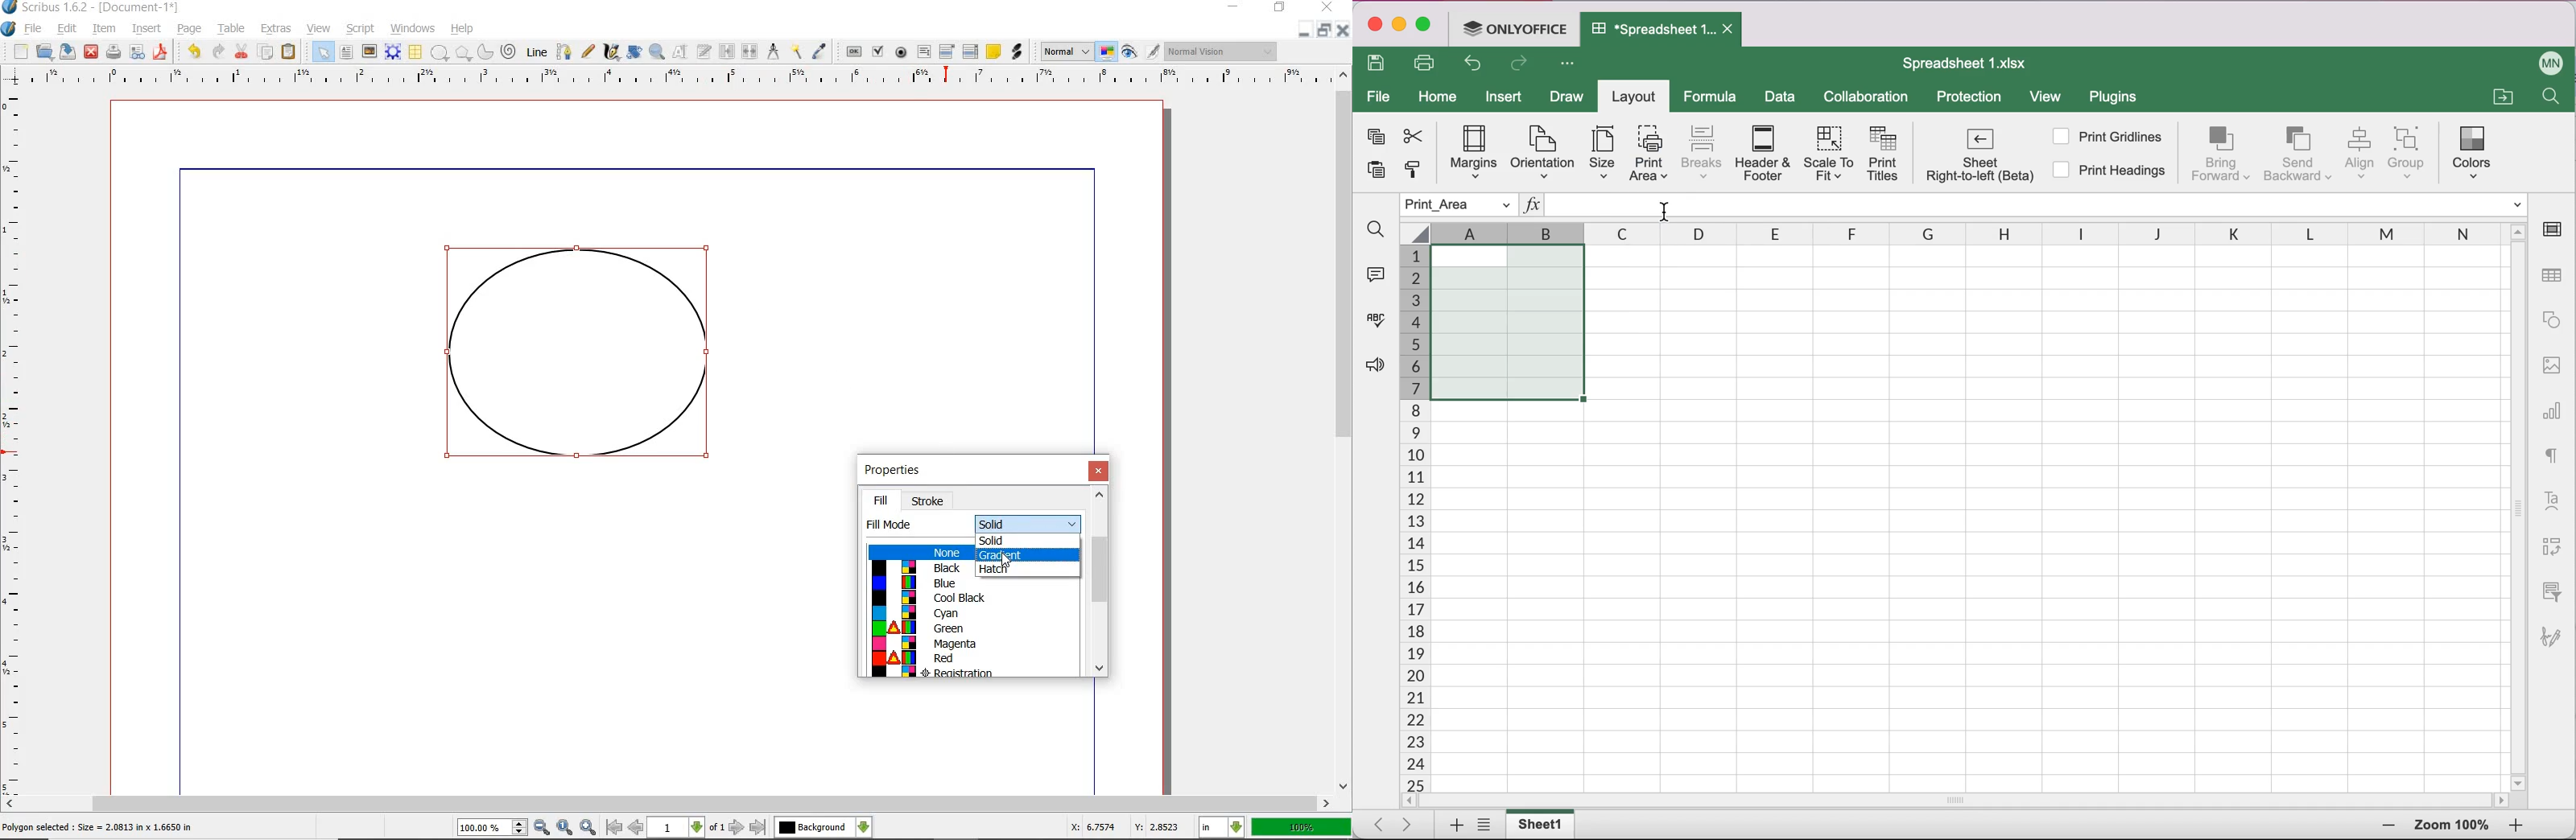 This screenshot has height=840, width=2576. I want to click on save, so click(1379, 64).